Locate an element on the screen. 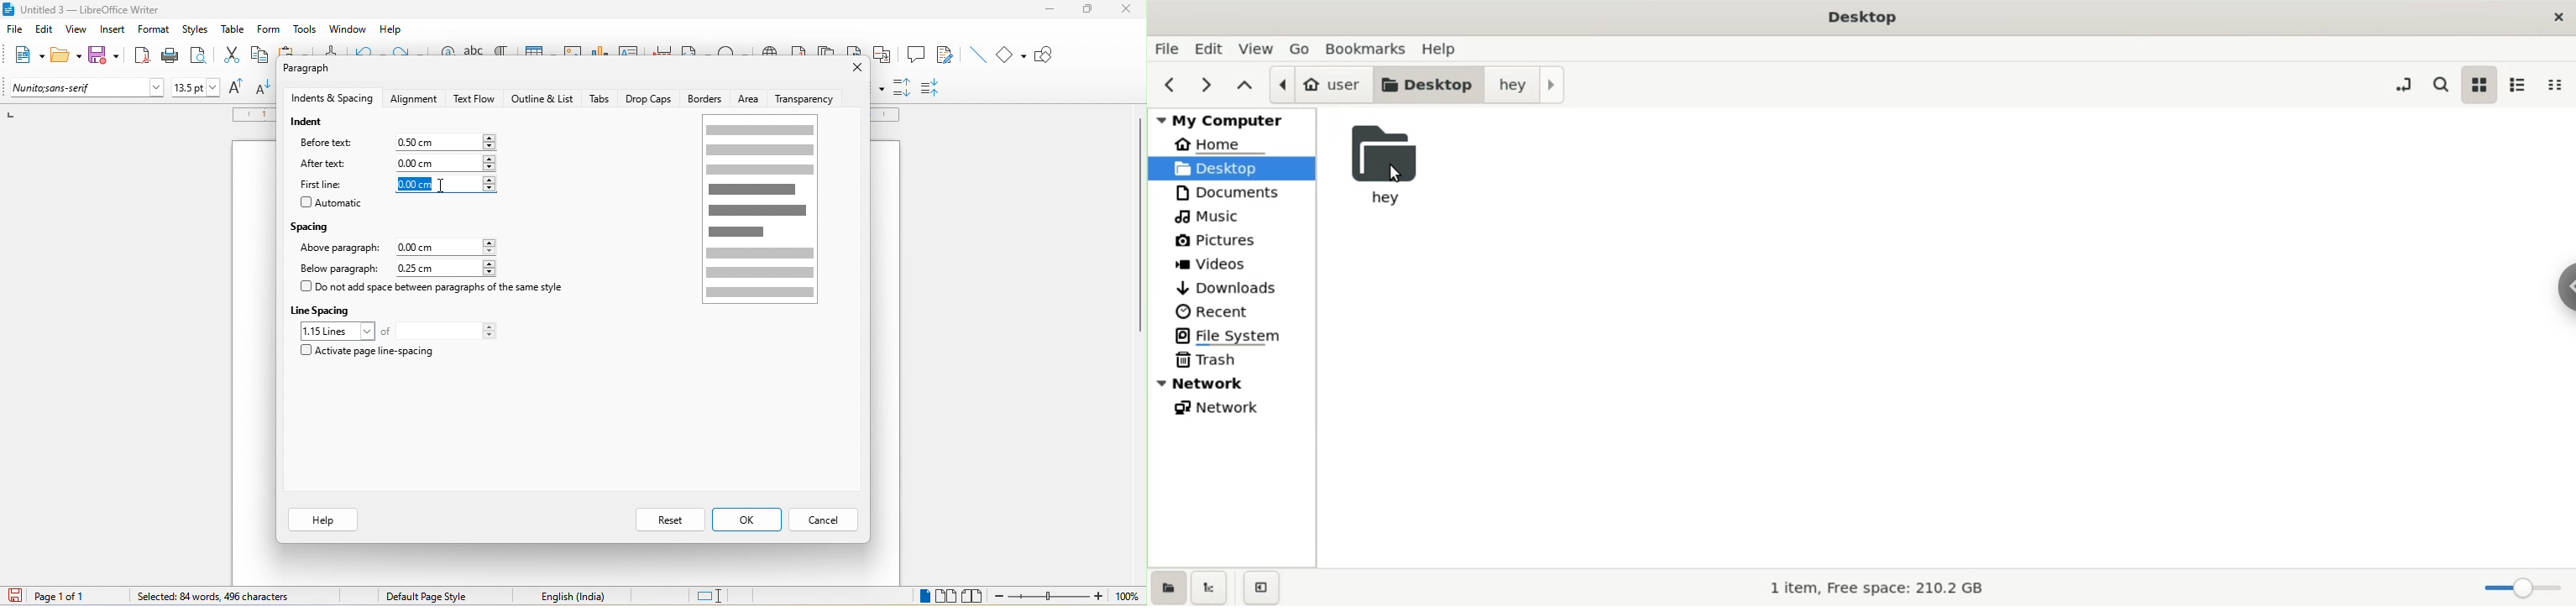 The height and width of the screenshot is (616, 2576). insert is located at coordinates (113, 31).